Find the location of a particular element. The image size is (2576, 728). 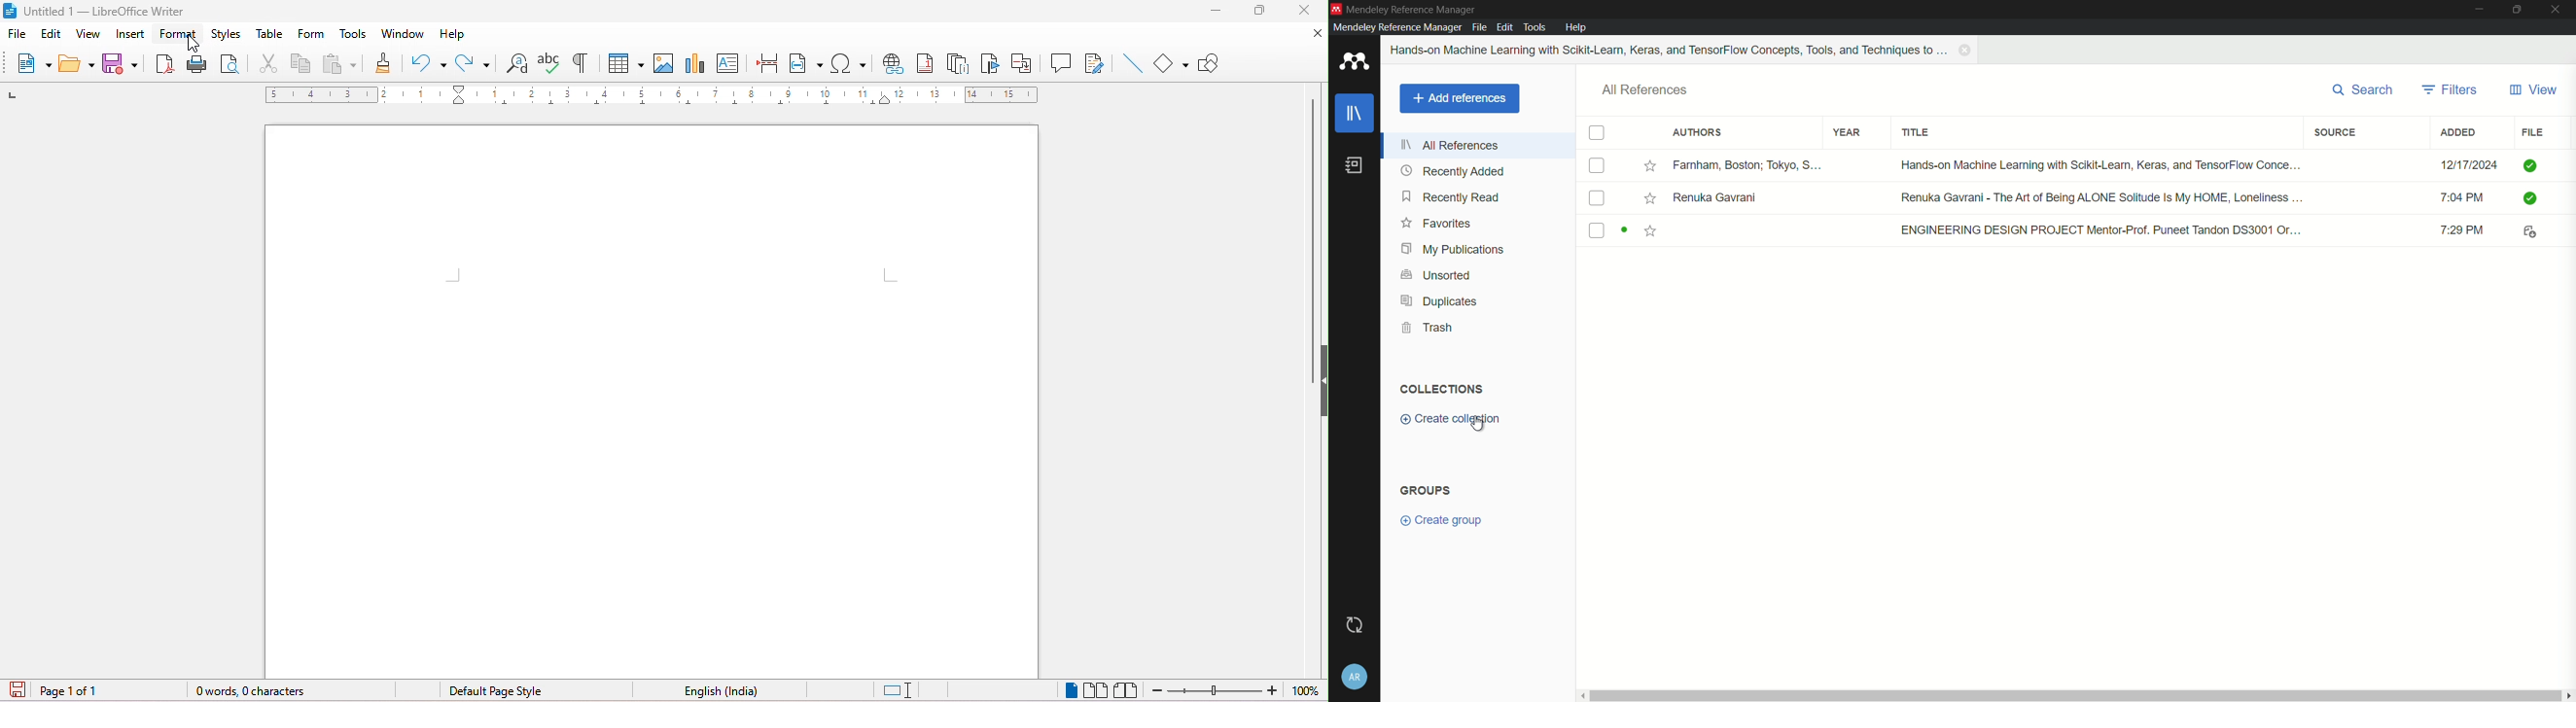

sync is located at coordinates (1355, 625).